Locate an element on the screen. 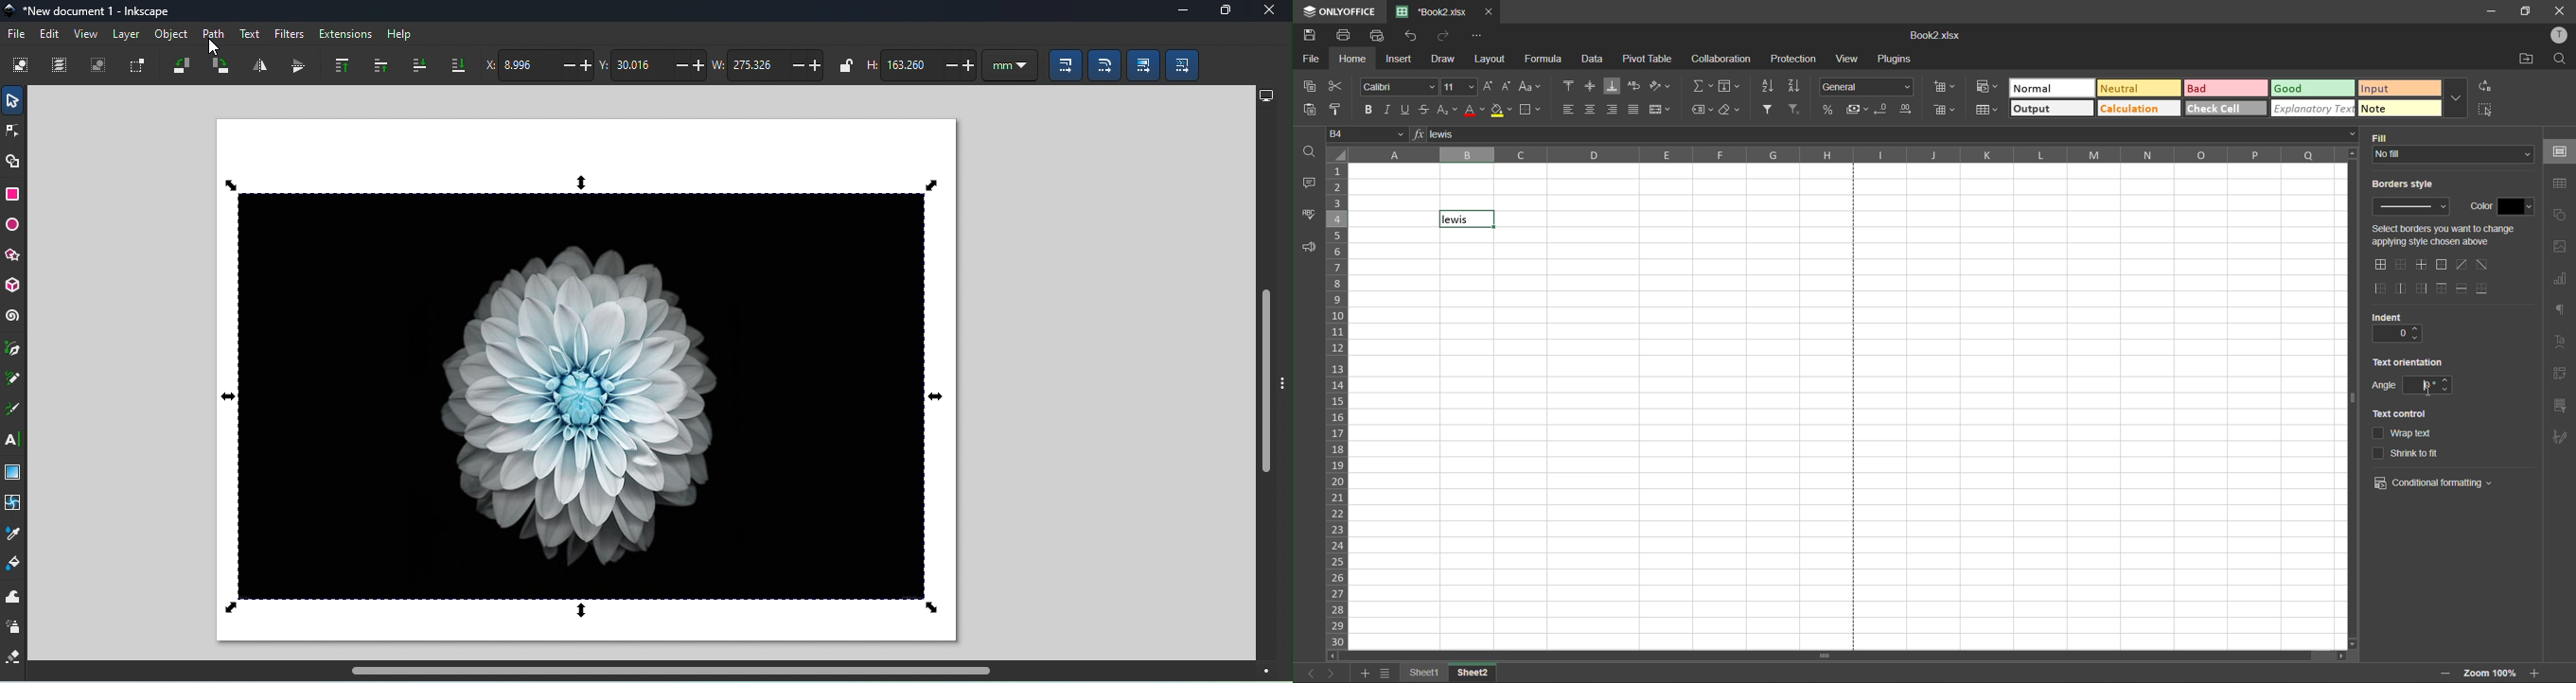 This screenshot has width=2576, height=700. select all cells is located at coordinates (1336, 154).